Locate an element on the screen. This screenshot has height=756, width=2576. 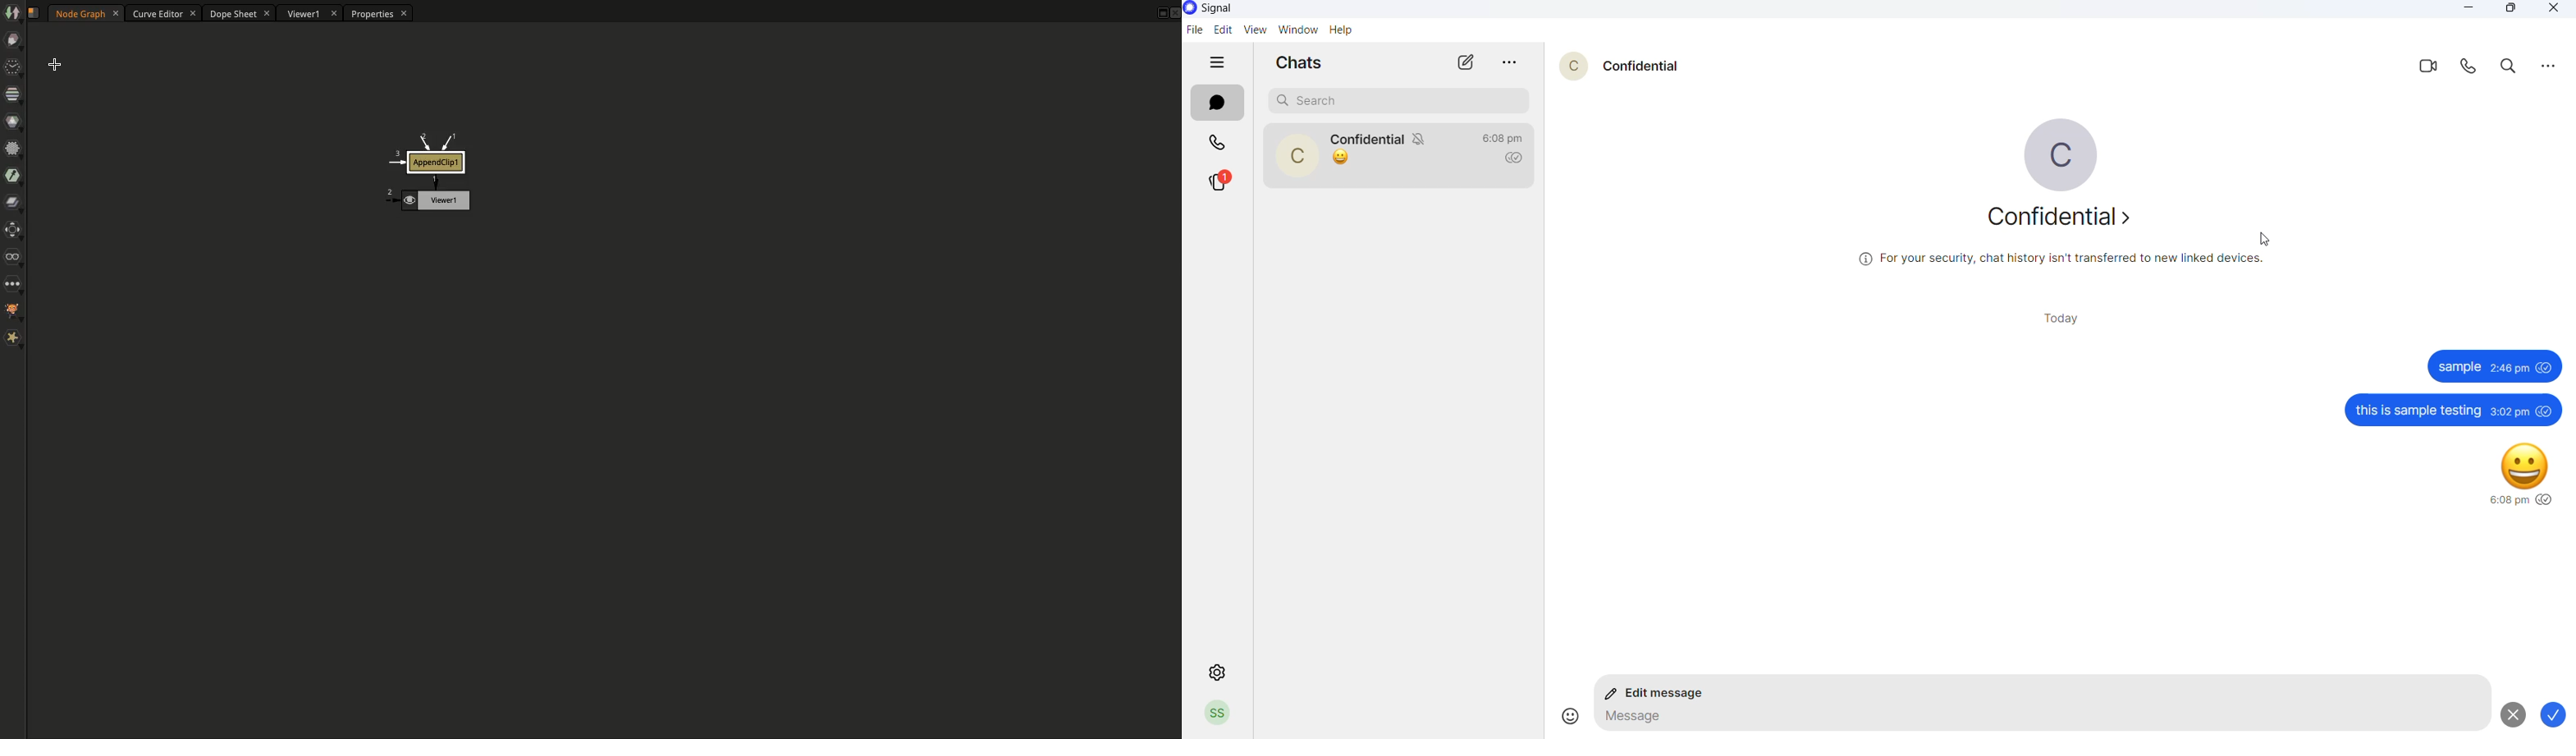
mute notification icon is located at coordinates (1424, 140).